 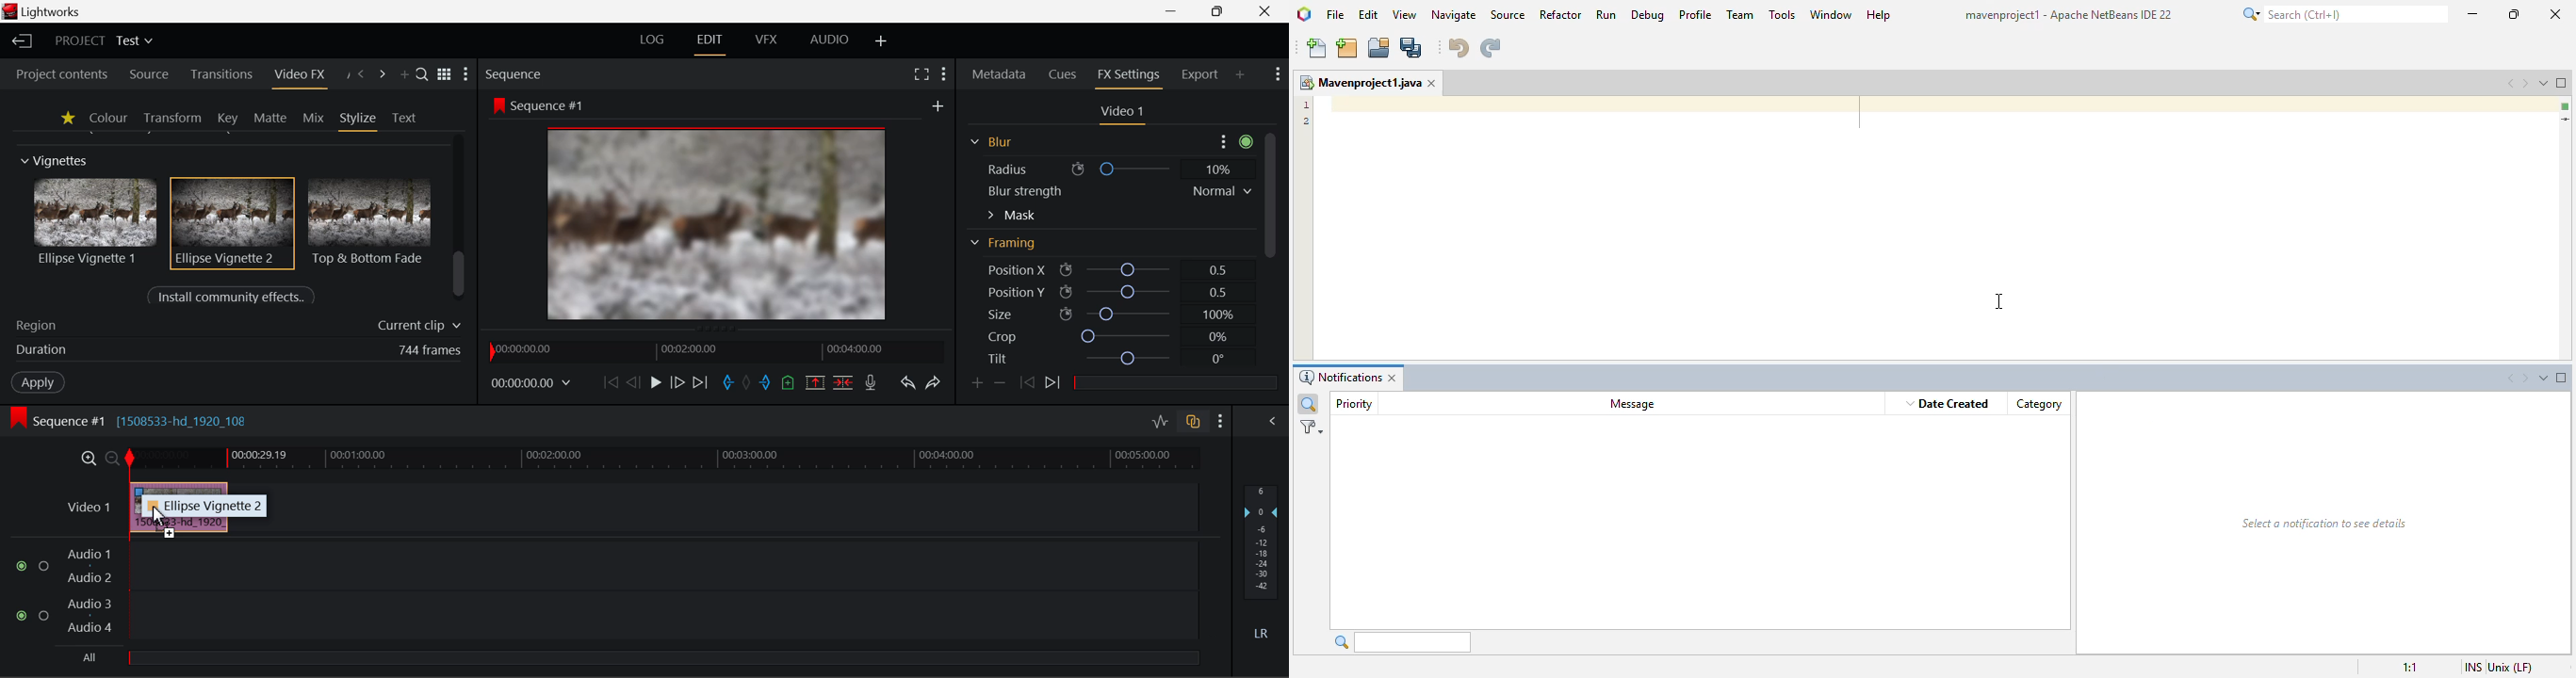 What do you see at coordinates (1123, 113) in the screenshot?
I see `Video 1 Settings` at bounding box center [1123, 113].